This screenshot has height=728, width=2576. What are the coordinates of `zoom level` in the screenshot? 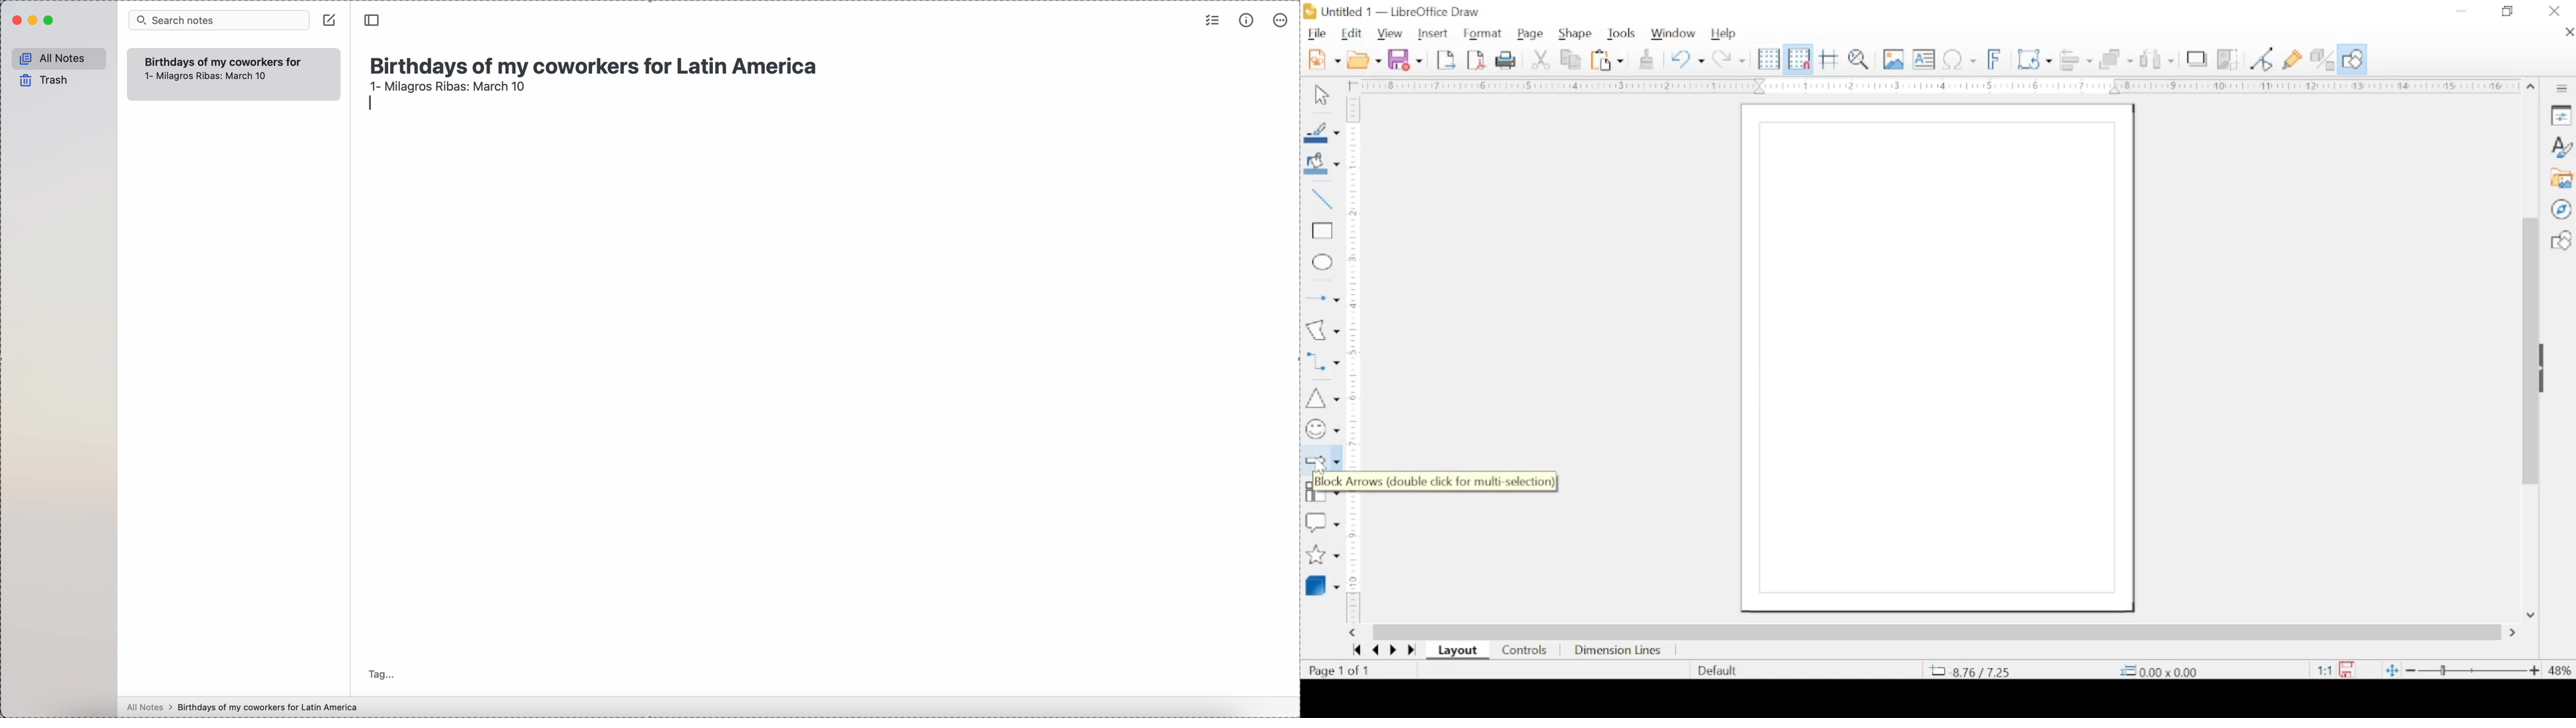 It's located at (2560, 671).